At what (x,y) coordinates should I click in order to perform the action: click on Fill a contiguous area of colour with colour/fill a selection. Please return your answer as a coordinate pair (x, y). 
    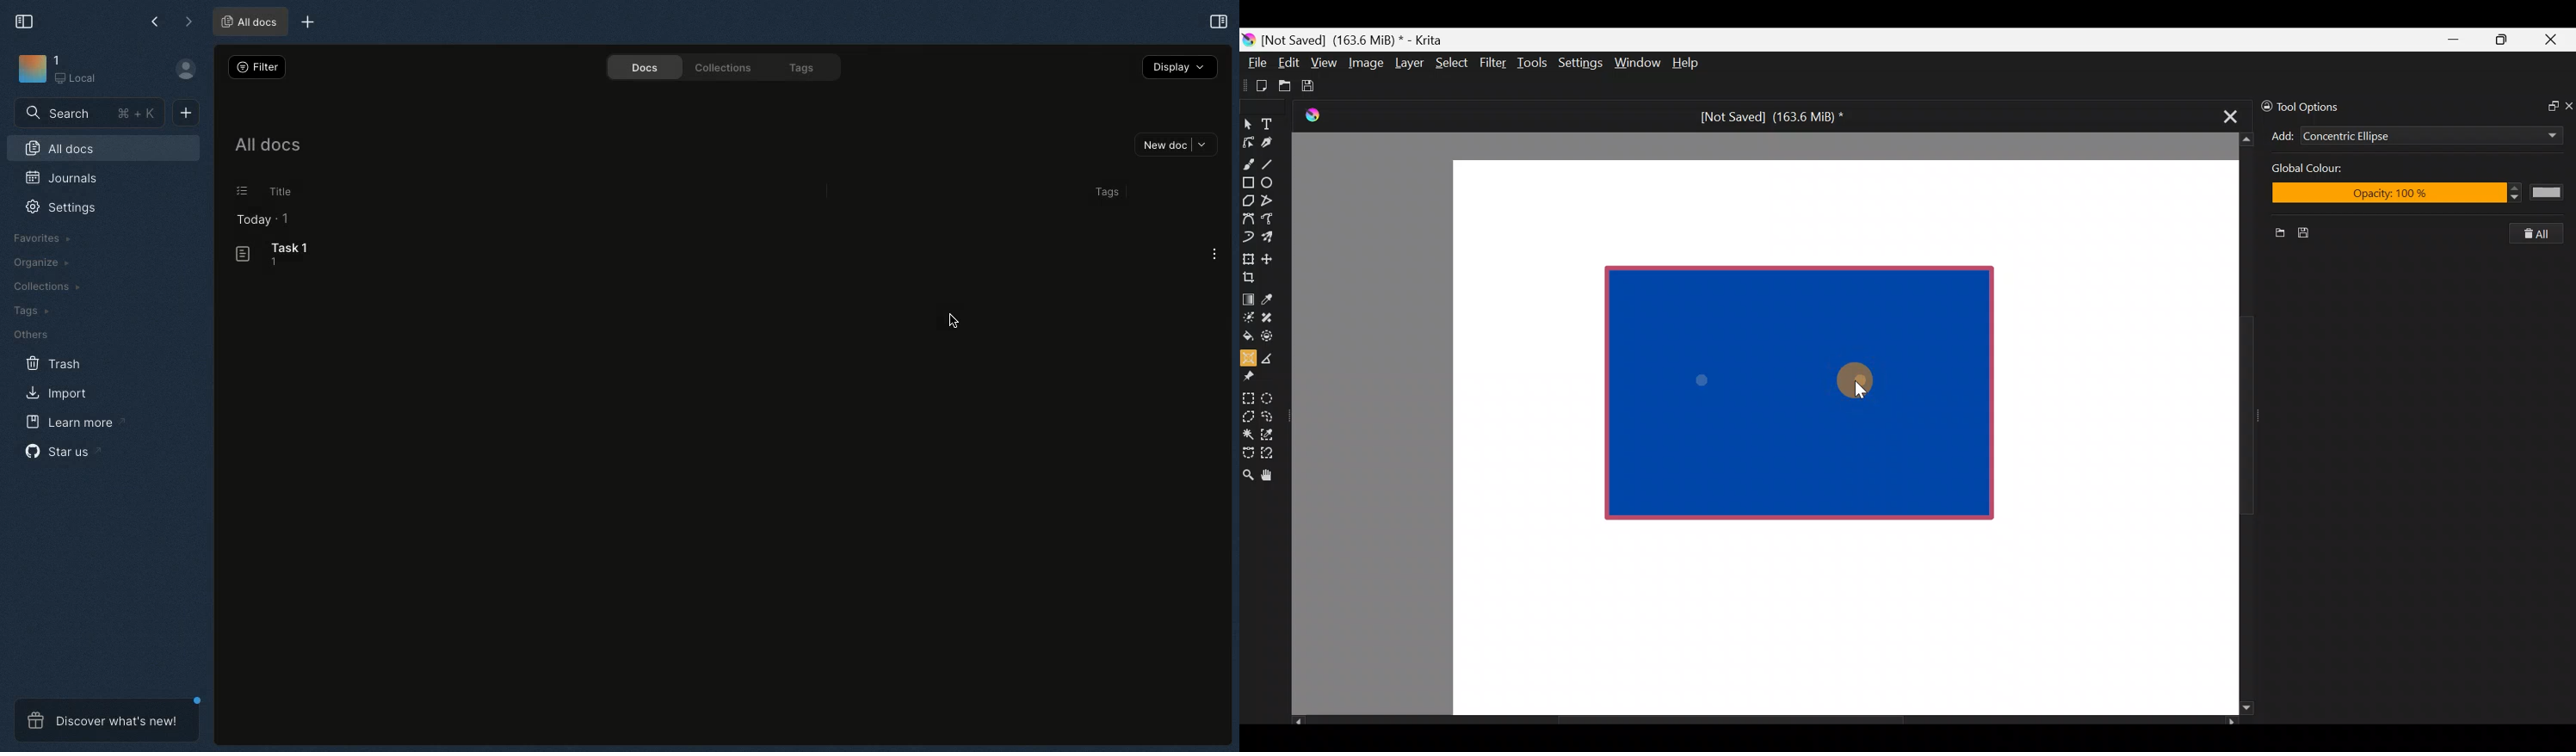
    Looking at the image, I should click on (1248, 333).